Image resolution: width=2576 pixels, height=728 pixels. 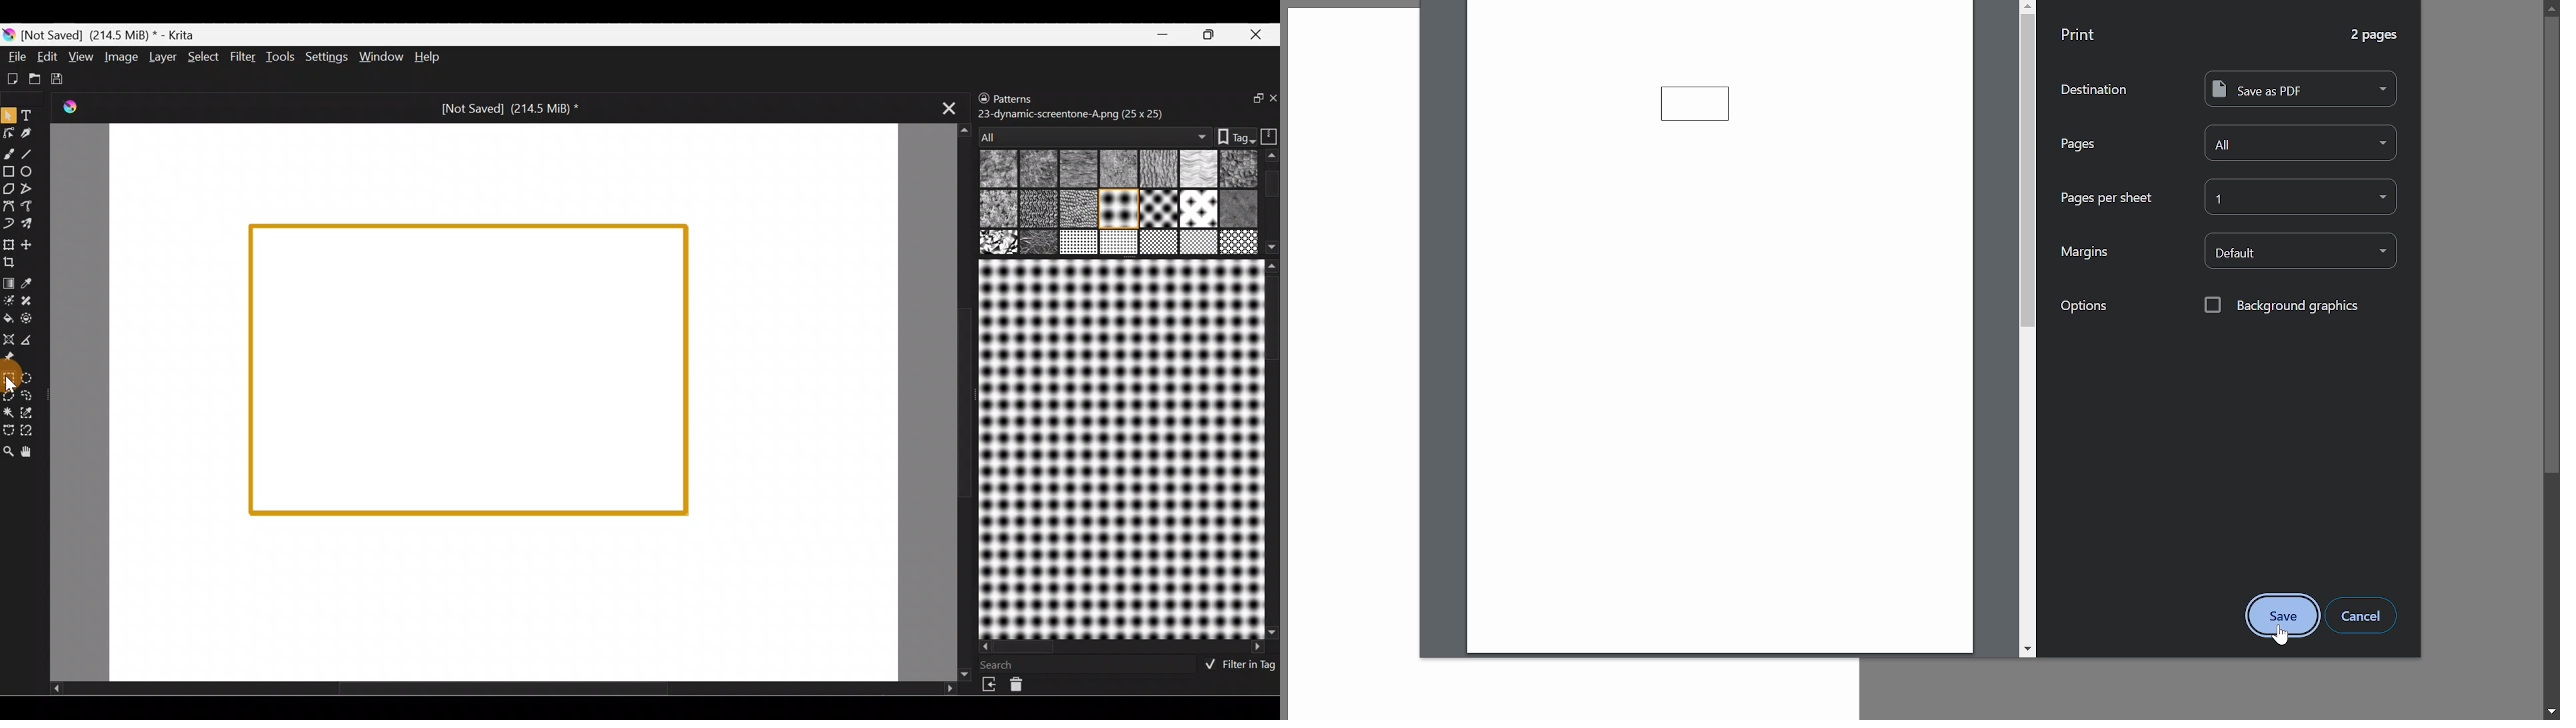 What do you see at coordinates (59, 77) in the screenshot?
I see `Save` at bounding box center [59, 77].